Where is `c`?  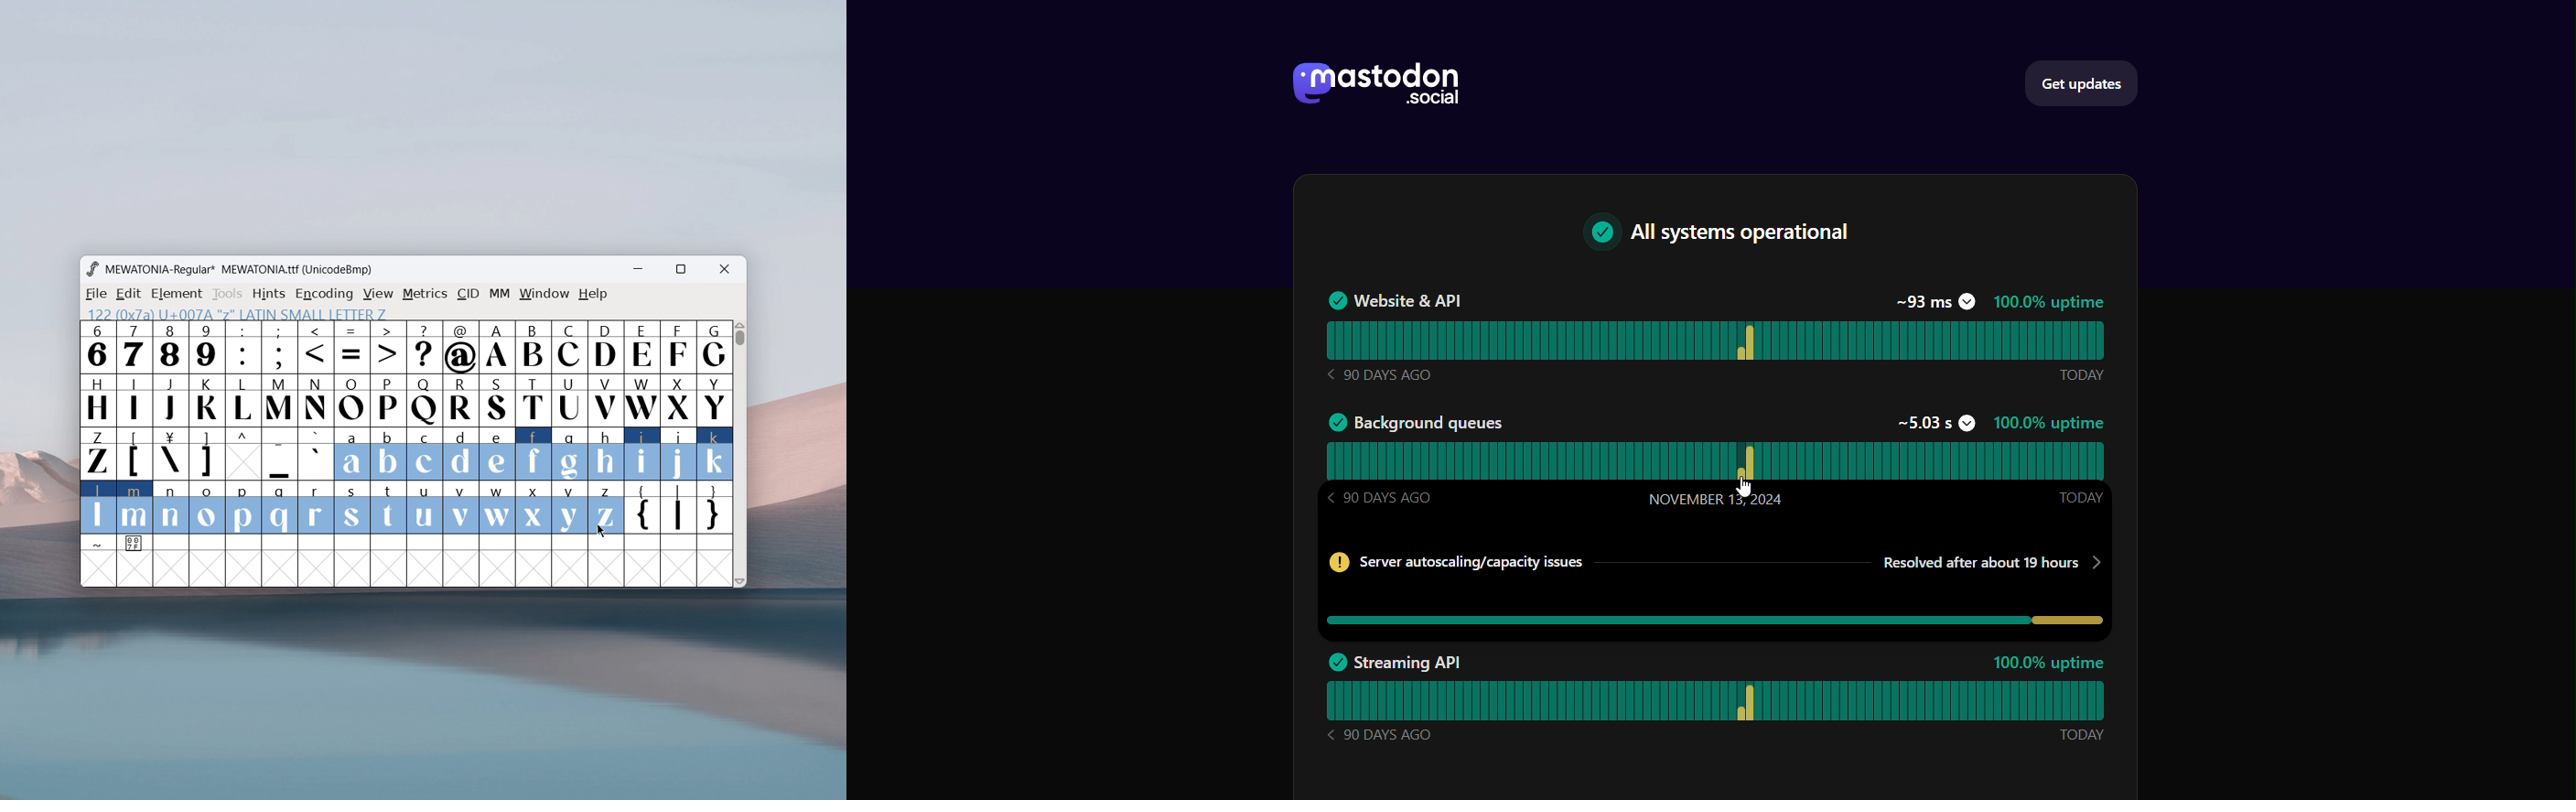 c is located at coordinates (425, 454).